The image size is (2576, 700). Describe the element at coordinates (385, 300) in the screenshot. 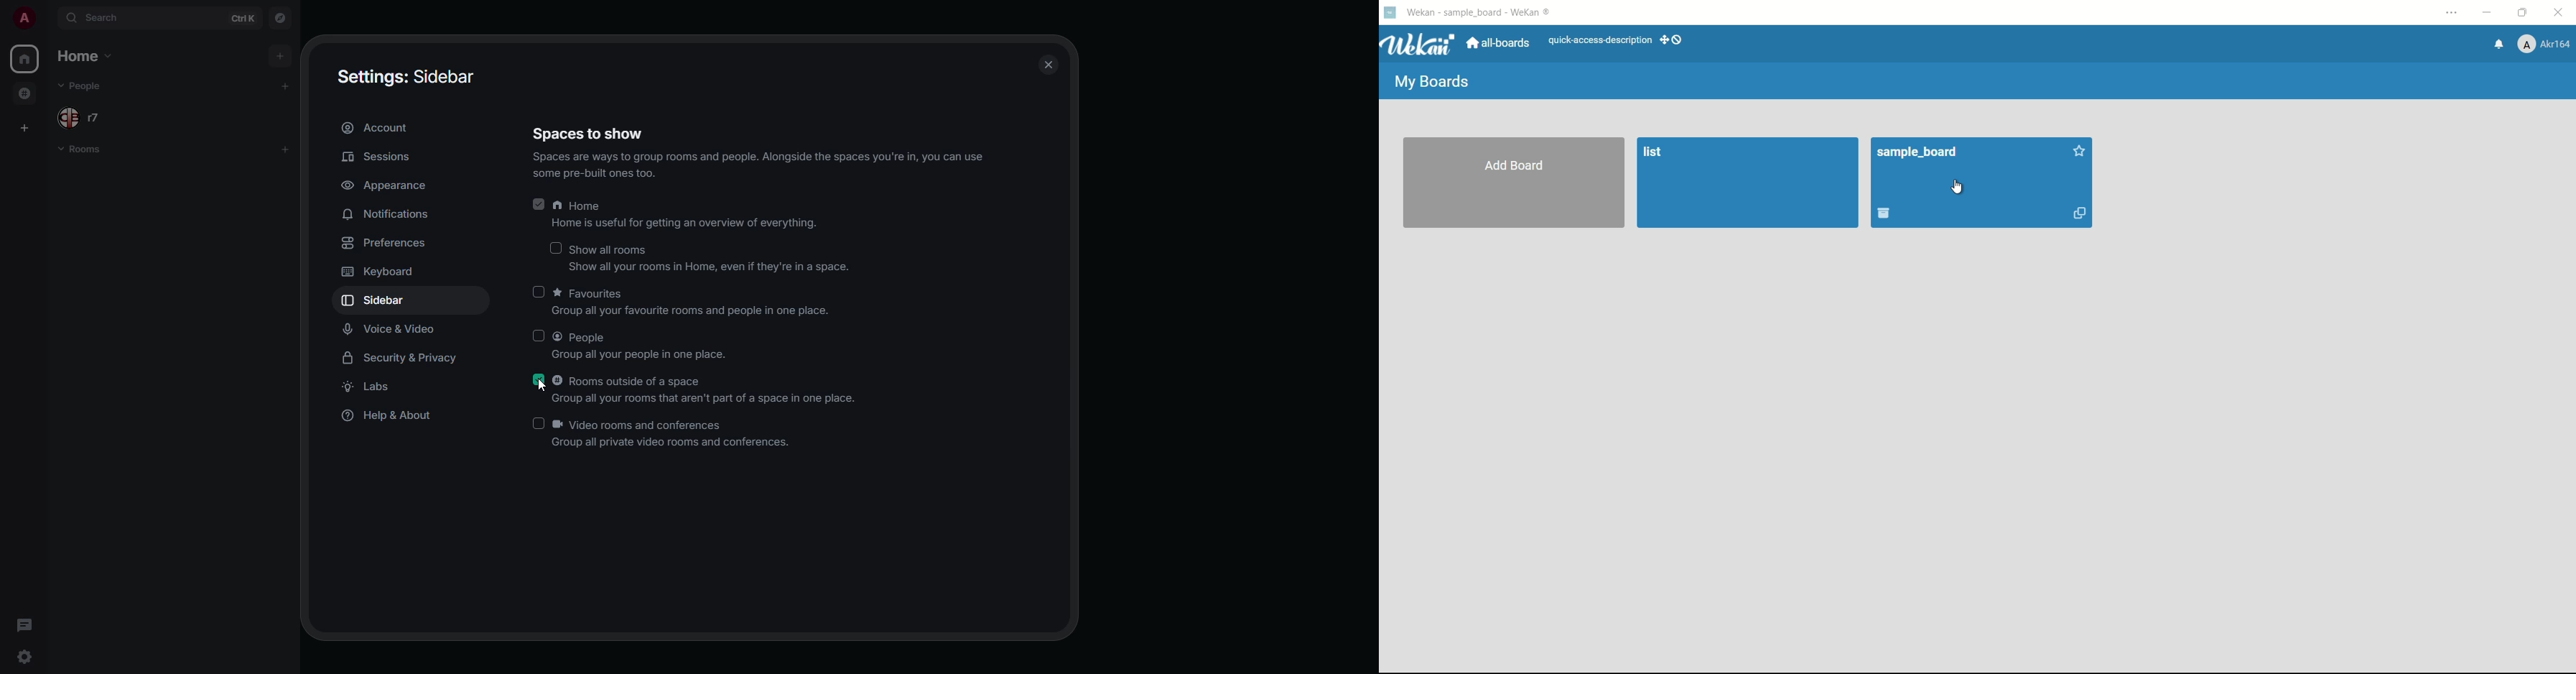

I see `sidebar` at that location.